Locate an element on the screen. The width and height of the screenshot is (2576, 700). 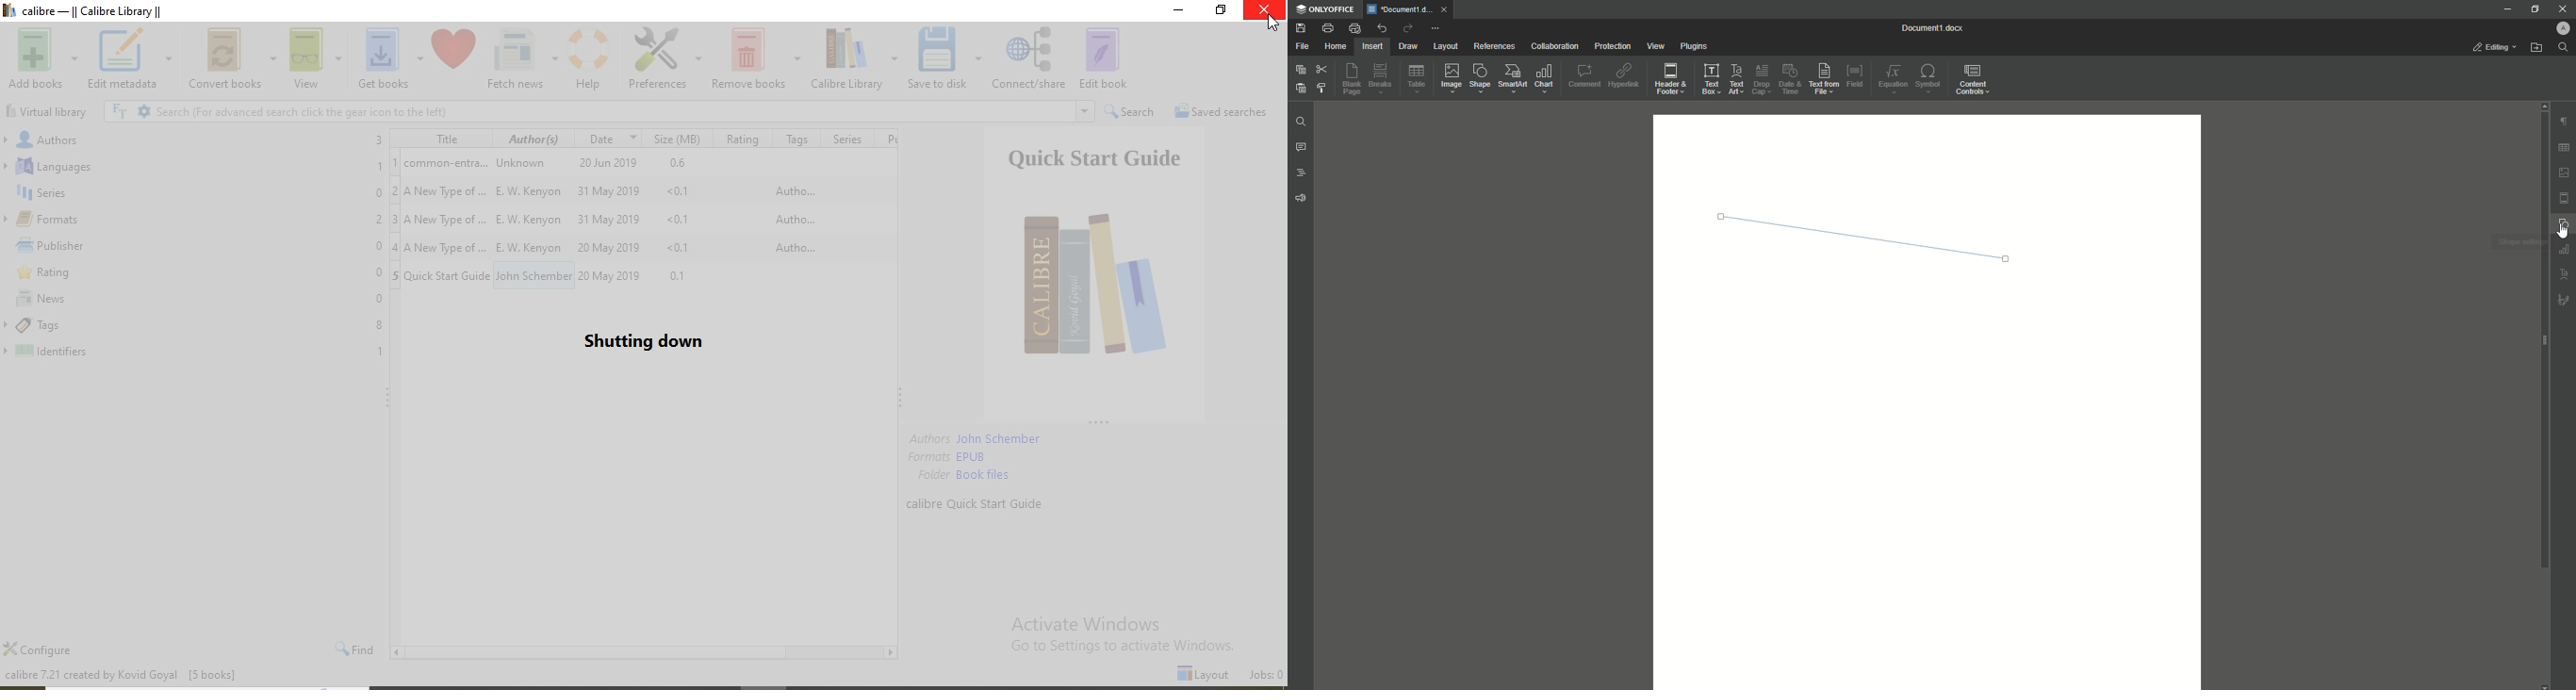
References is located at coordinates (1494, 46).